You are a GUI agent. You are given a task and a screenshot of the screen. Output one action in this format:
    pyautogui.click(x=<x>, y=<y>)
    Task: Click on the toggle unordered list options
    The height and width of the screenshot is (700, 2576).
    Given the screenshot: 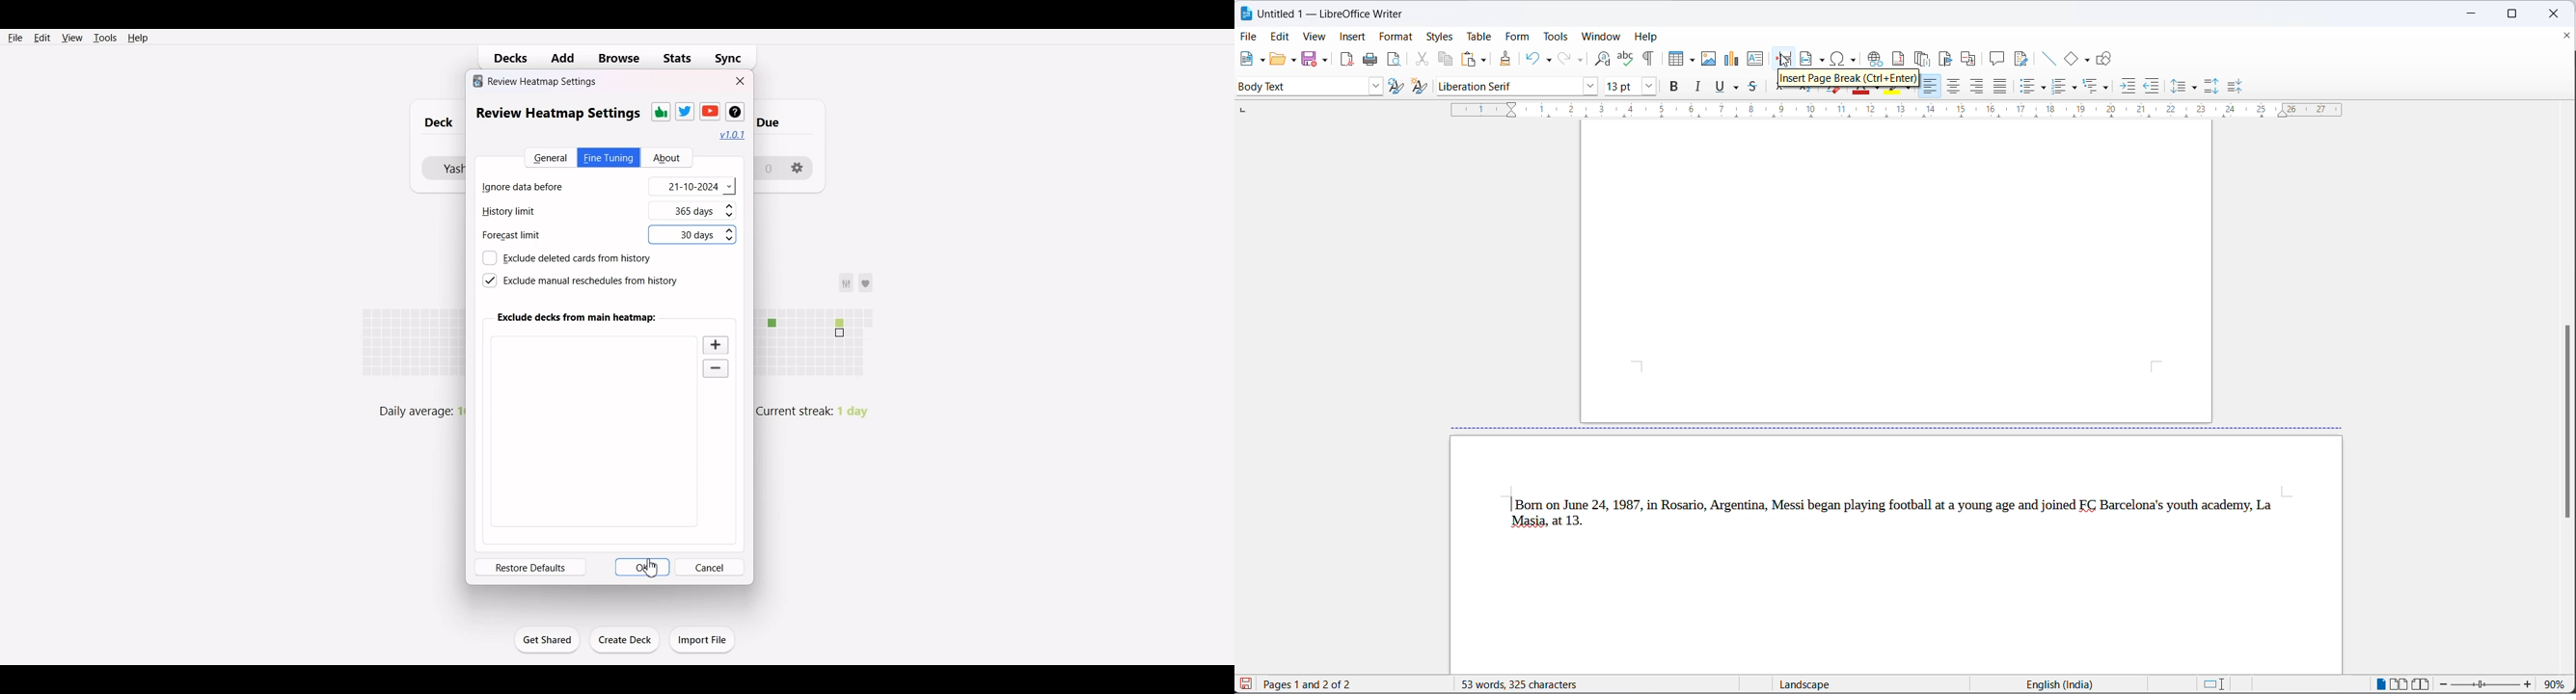 What is the action you would take?
    pyautogui.click(x=2042, y=87)
    